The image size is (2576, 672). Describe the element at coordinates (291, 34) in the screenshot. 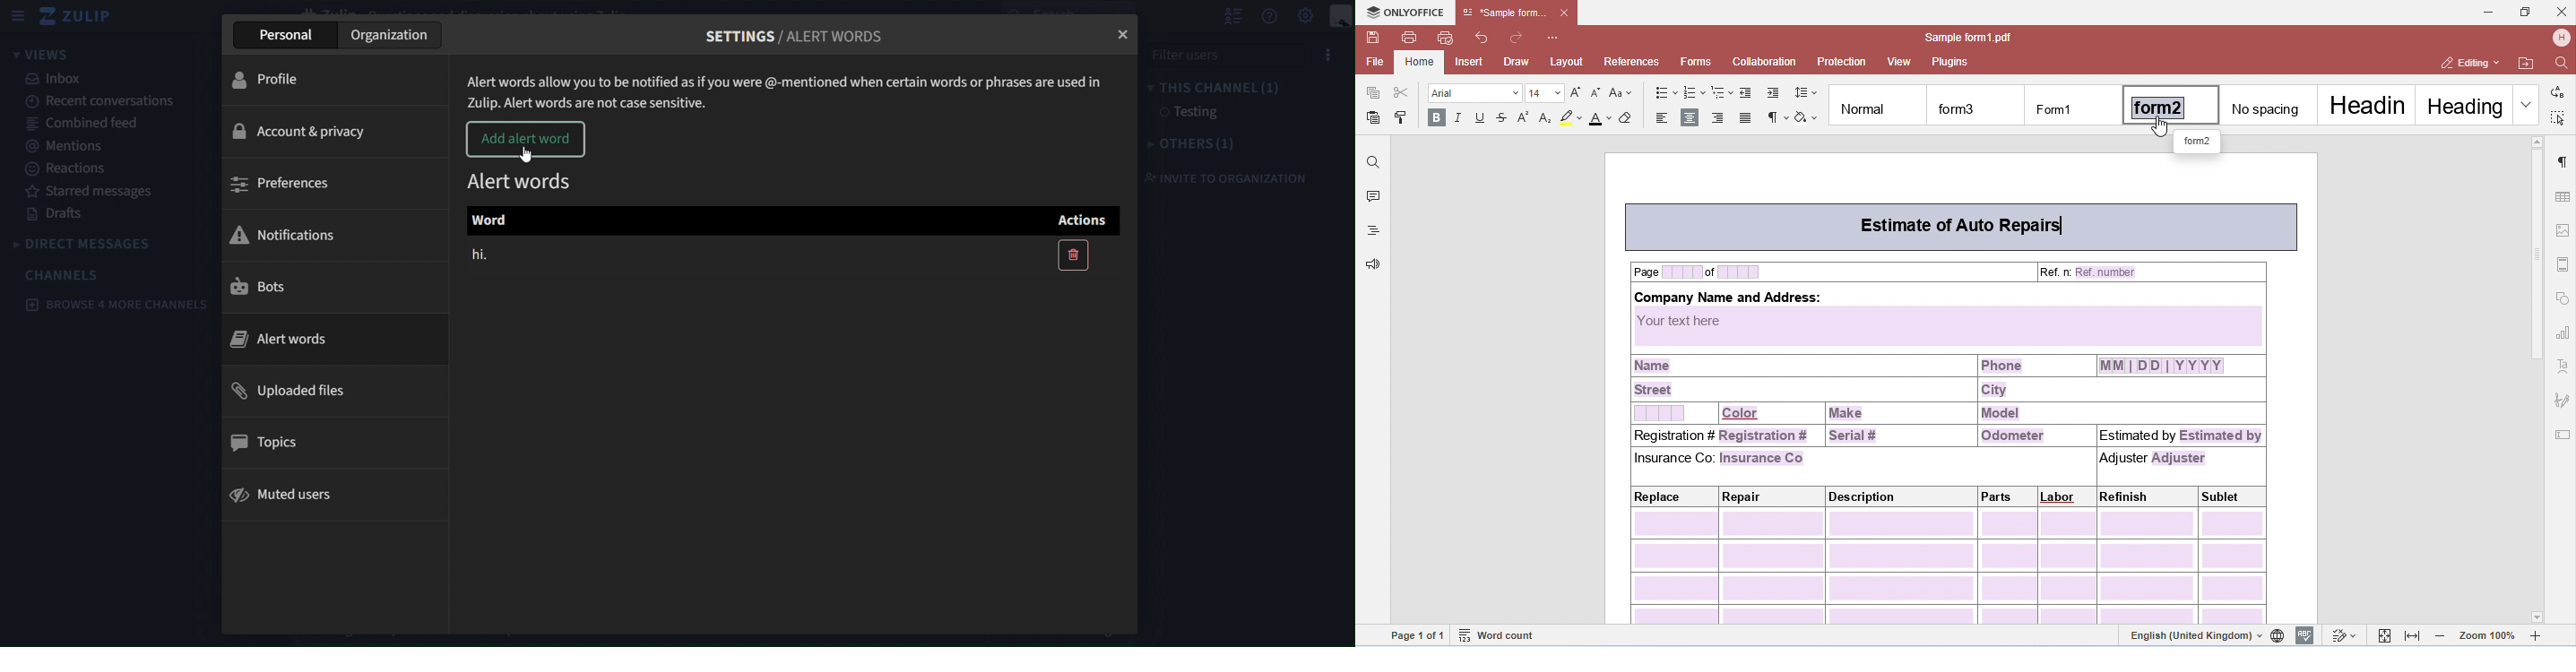

I see `personal` at that location.